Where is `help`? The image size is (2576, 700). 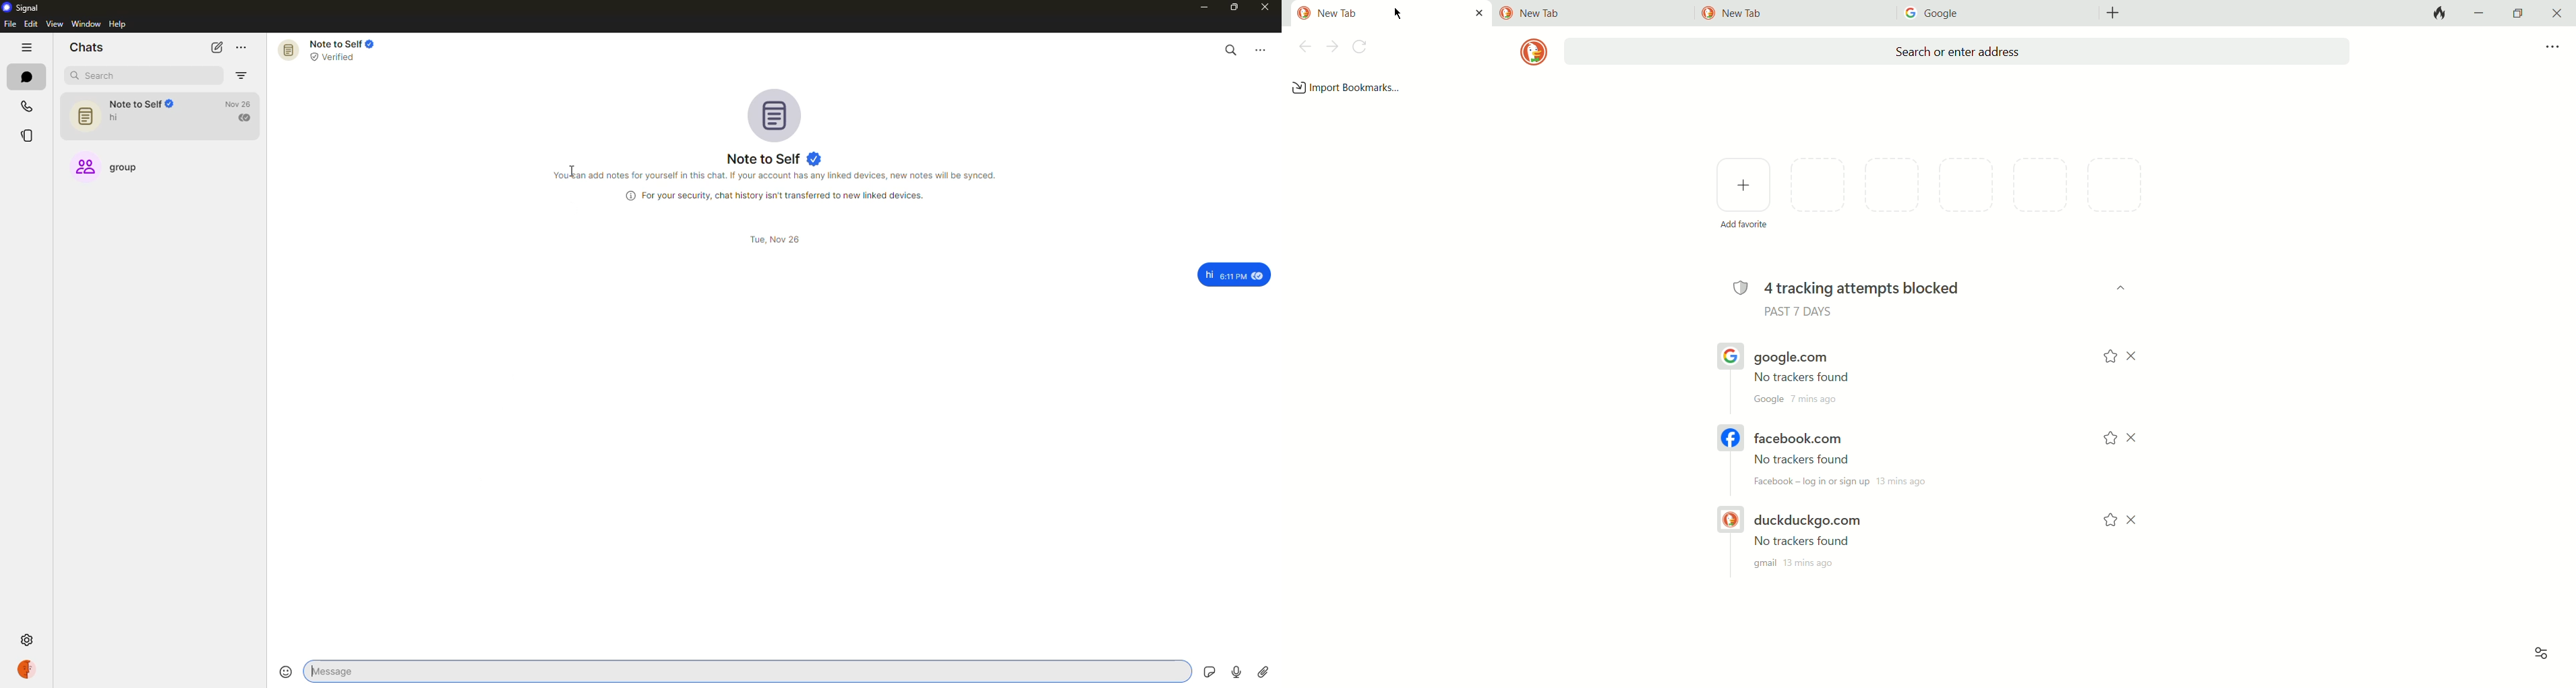 help is located at coordinates (118, 25).